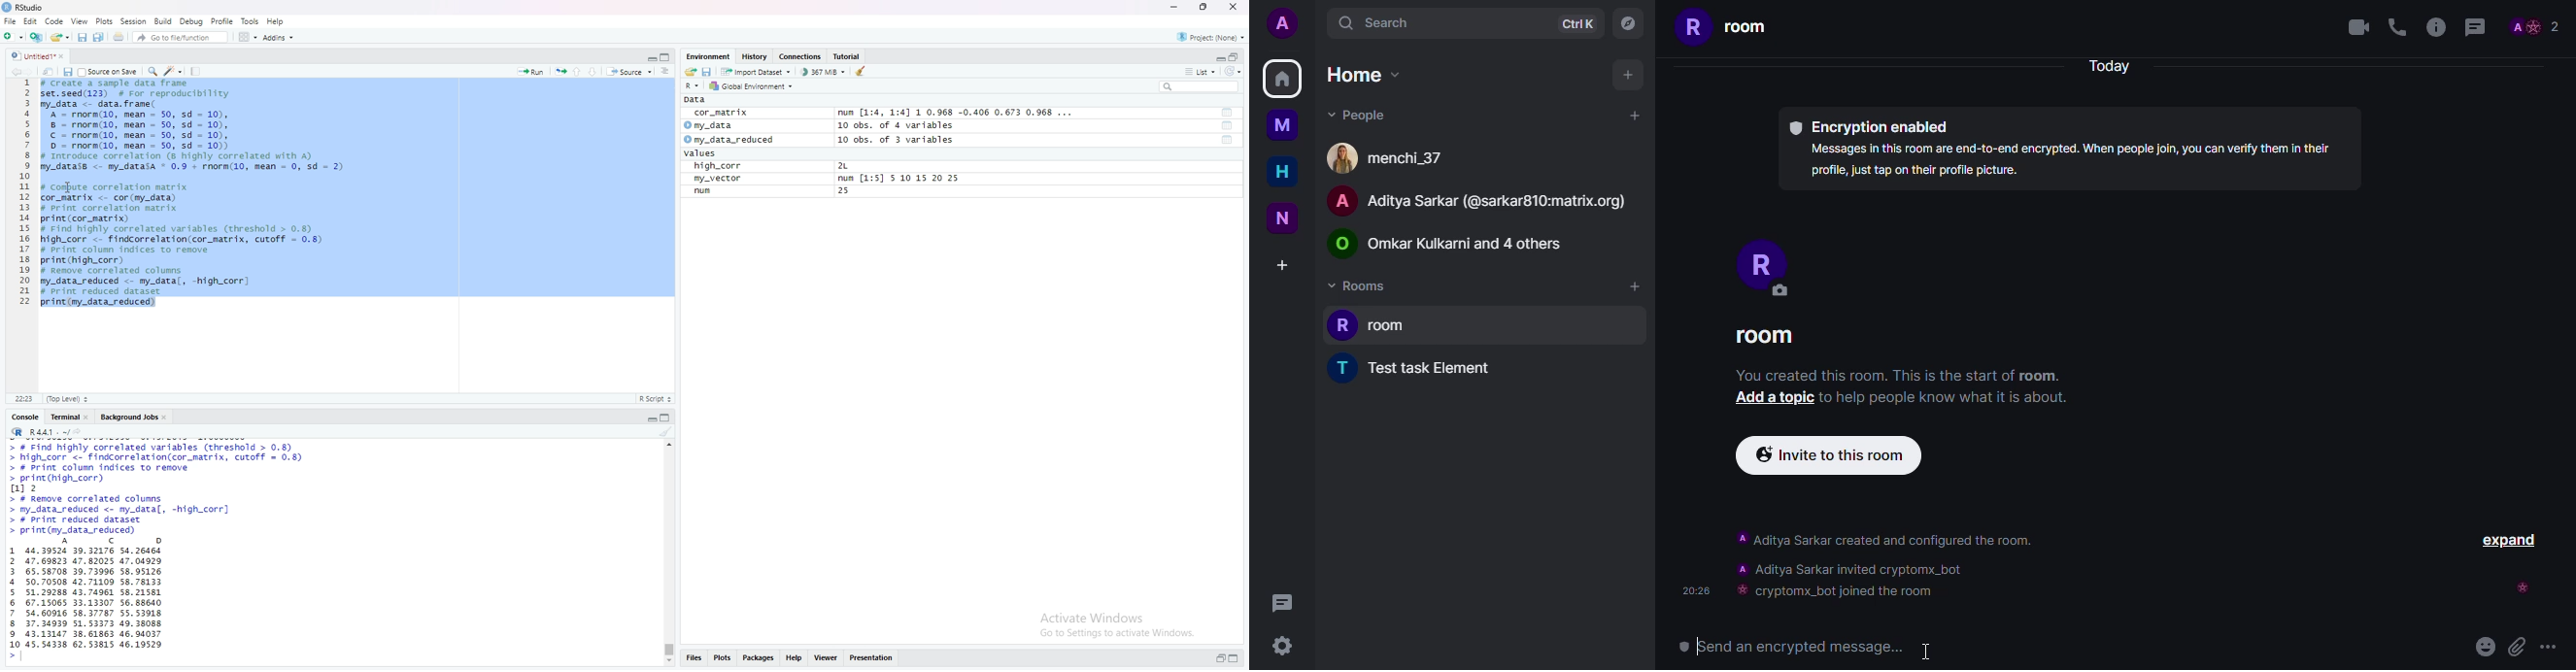 The width and height of the screenshot is (2576, 672). I want to click on >>>>, so click(9, 461).